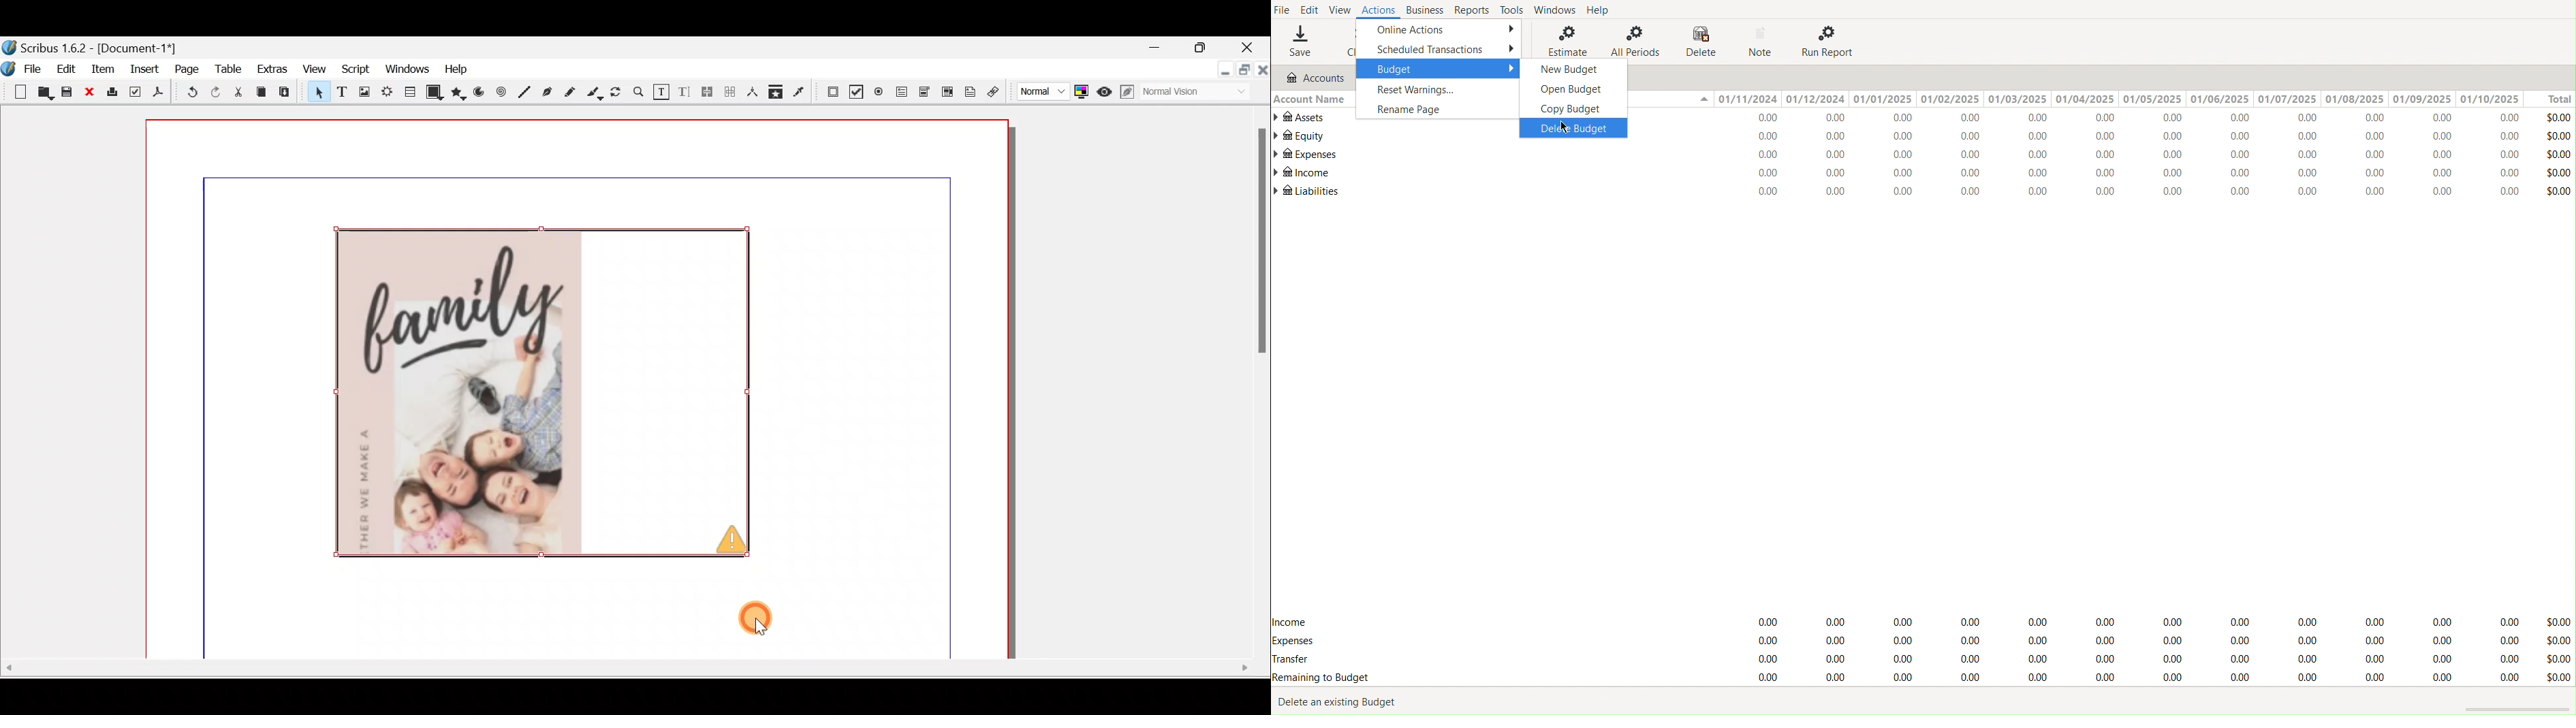  Describe the element at coordinates (1439, 31) in the screenshot. I see `Online Actions` at that location.